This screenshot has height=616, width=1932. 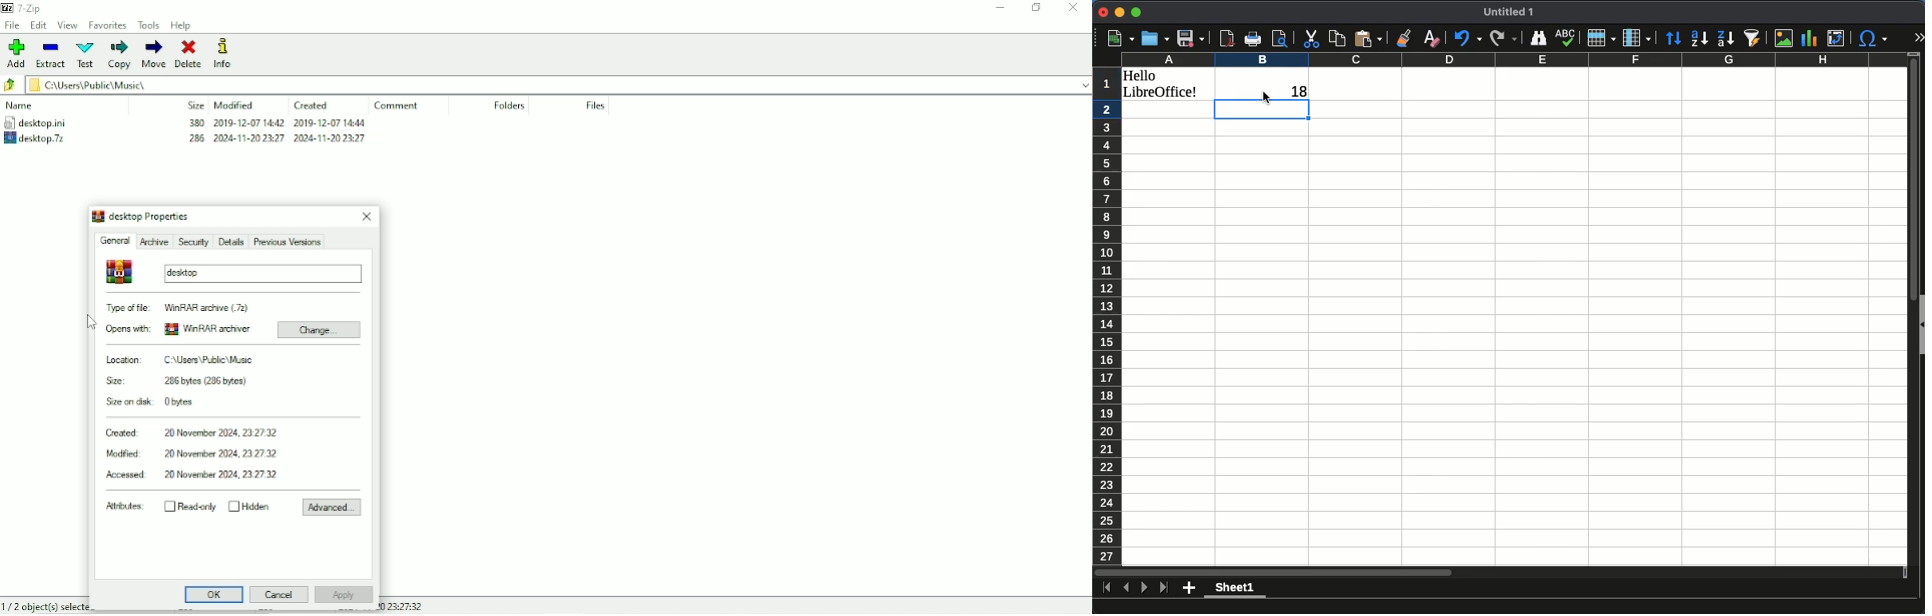 What do you see at coordinates (149, 25) in the screenshot?
I see `Tools` at bounding box center [149, 25].